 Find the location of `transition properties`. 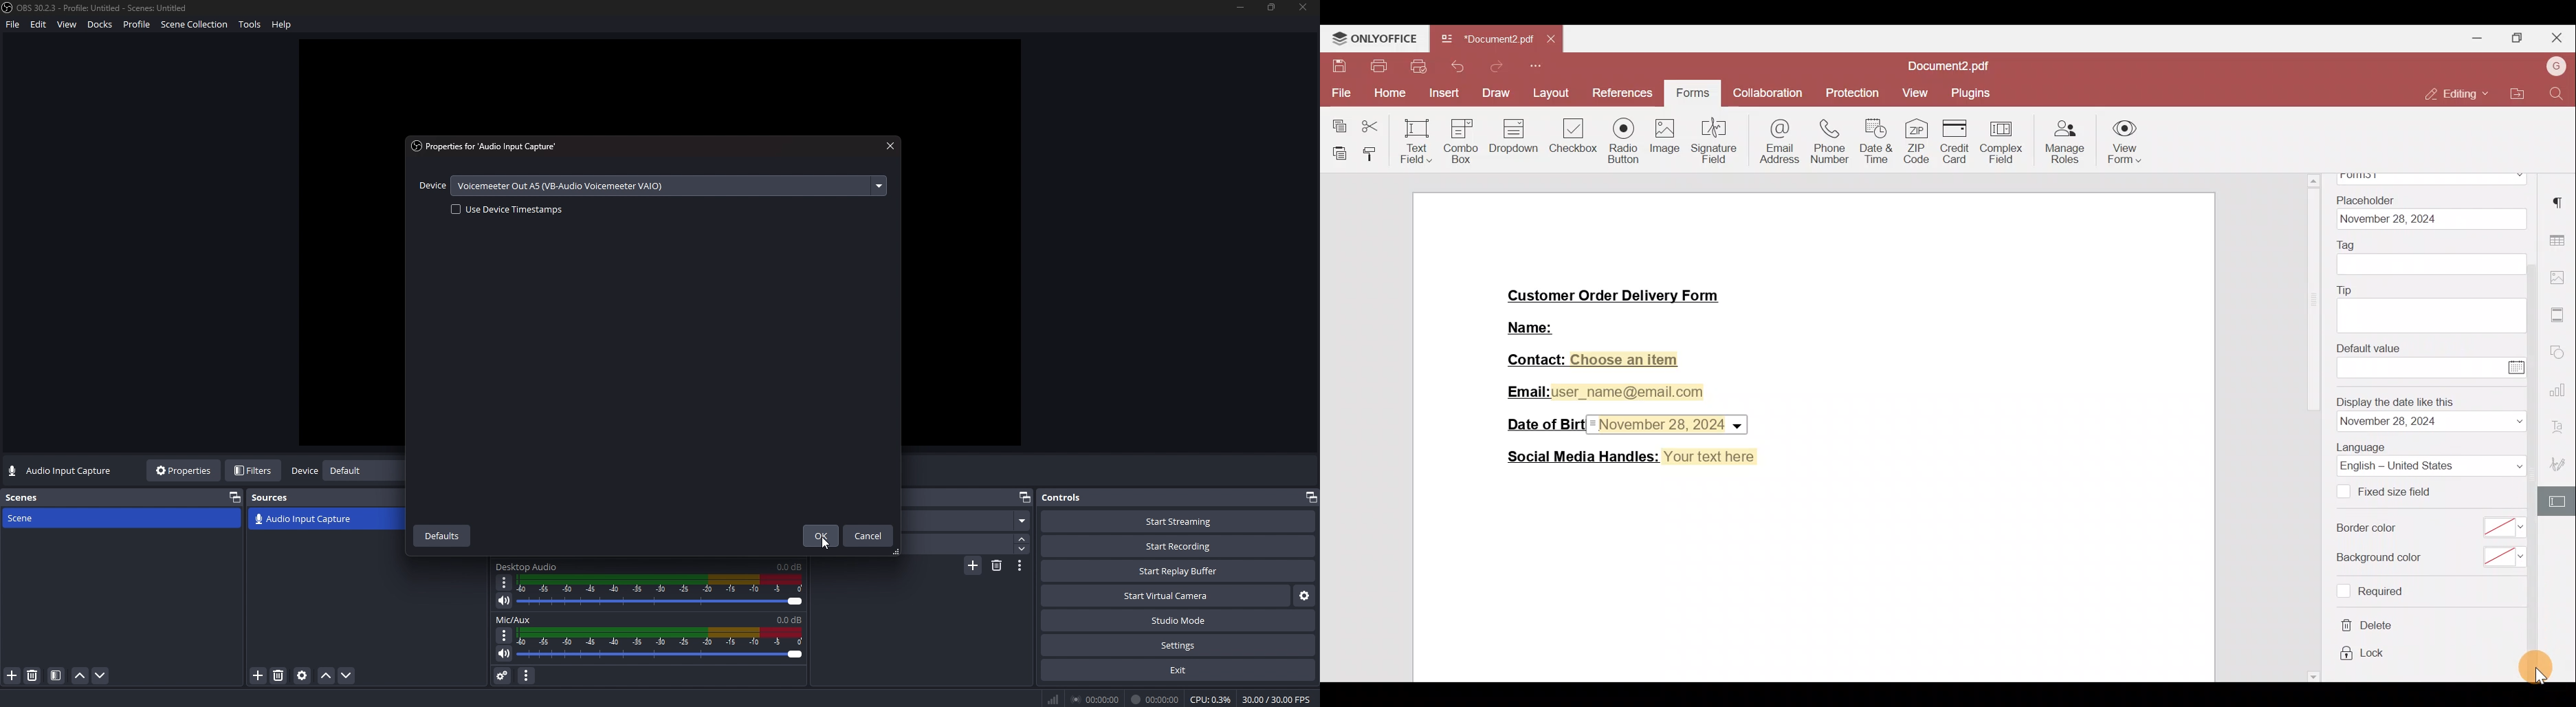

transition properties is located at coordinates (1020, 565).